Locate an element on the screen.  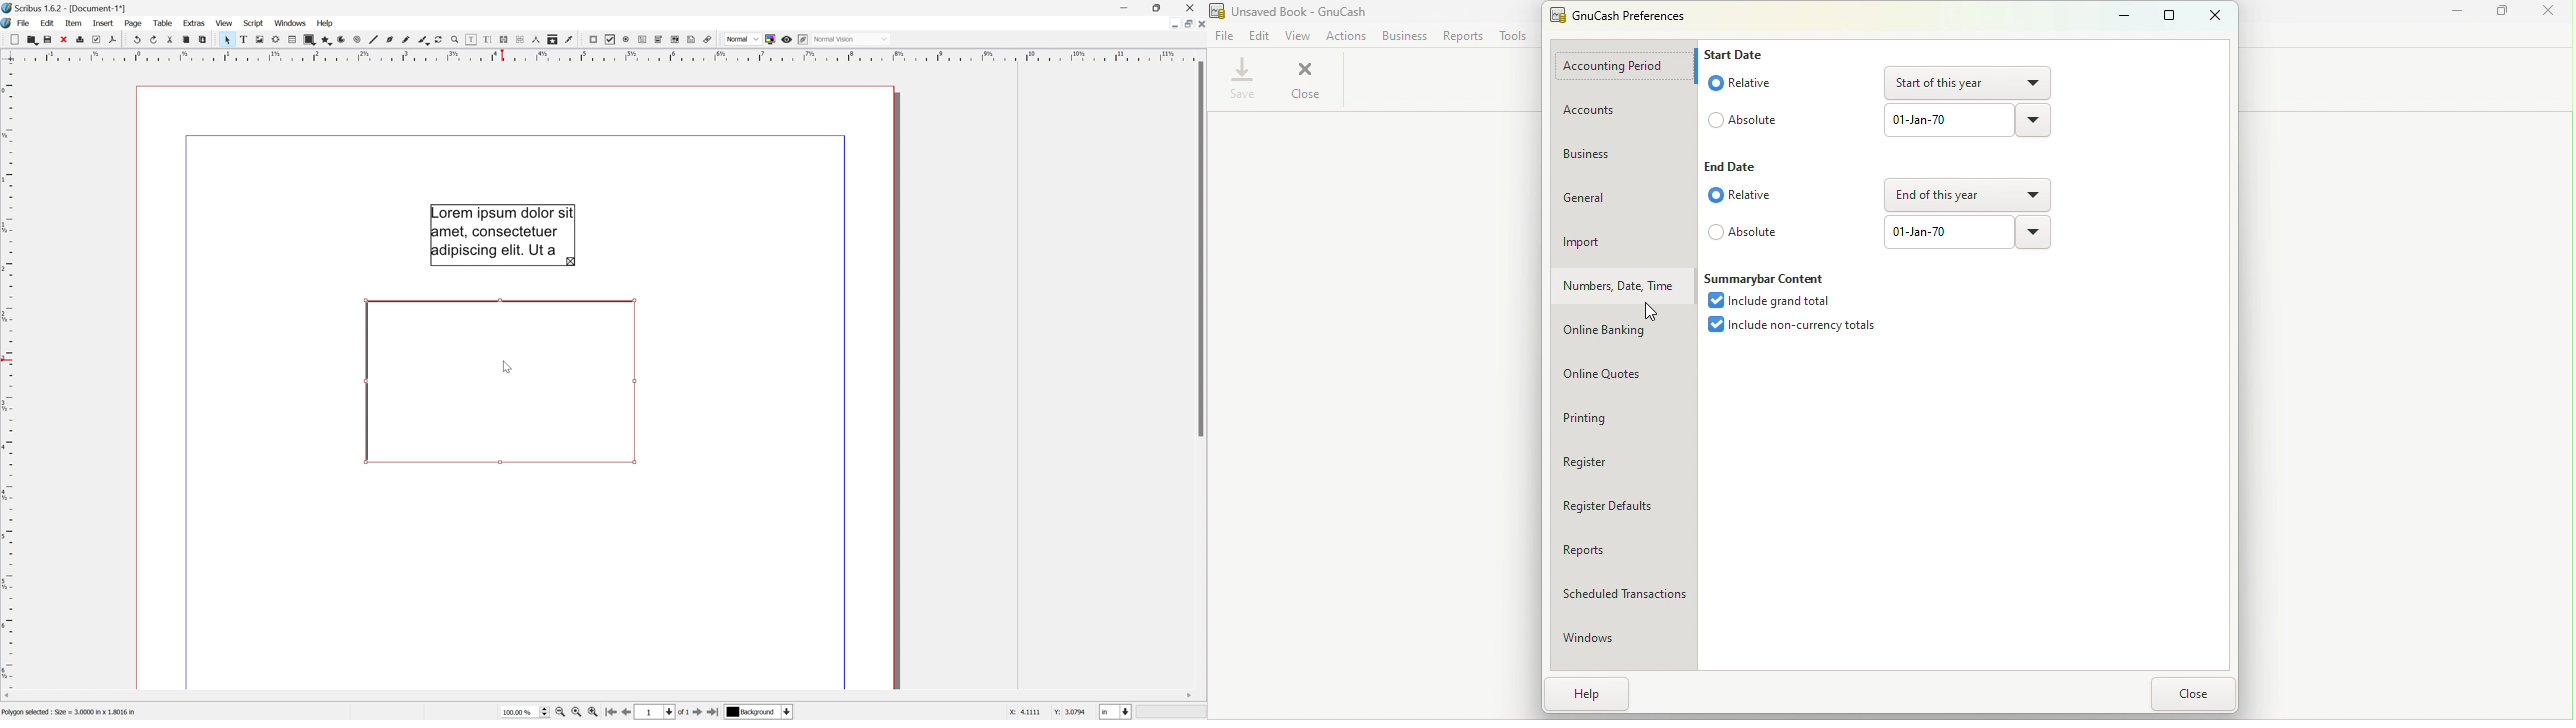
Edit is located at coordinates (46, 24).